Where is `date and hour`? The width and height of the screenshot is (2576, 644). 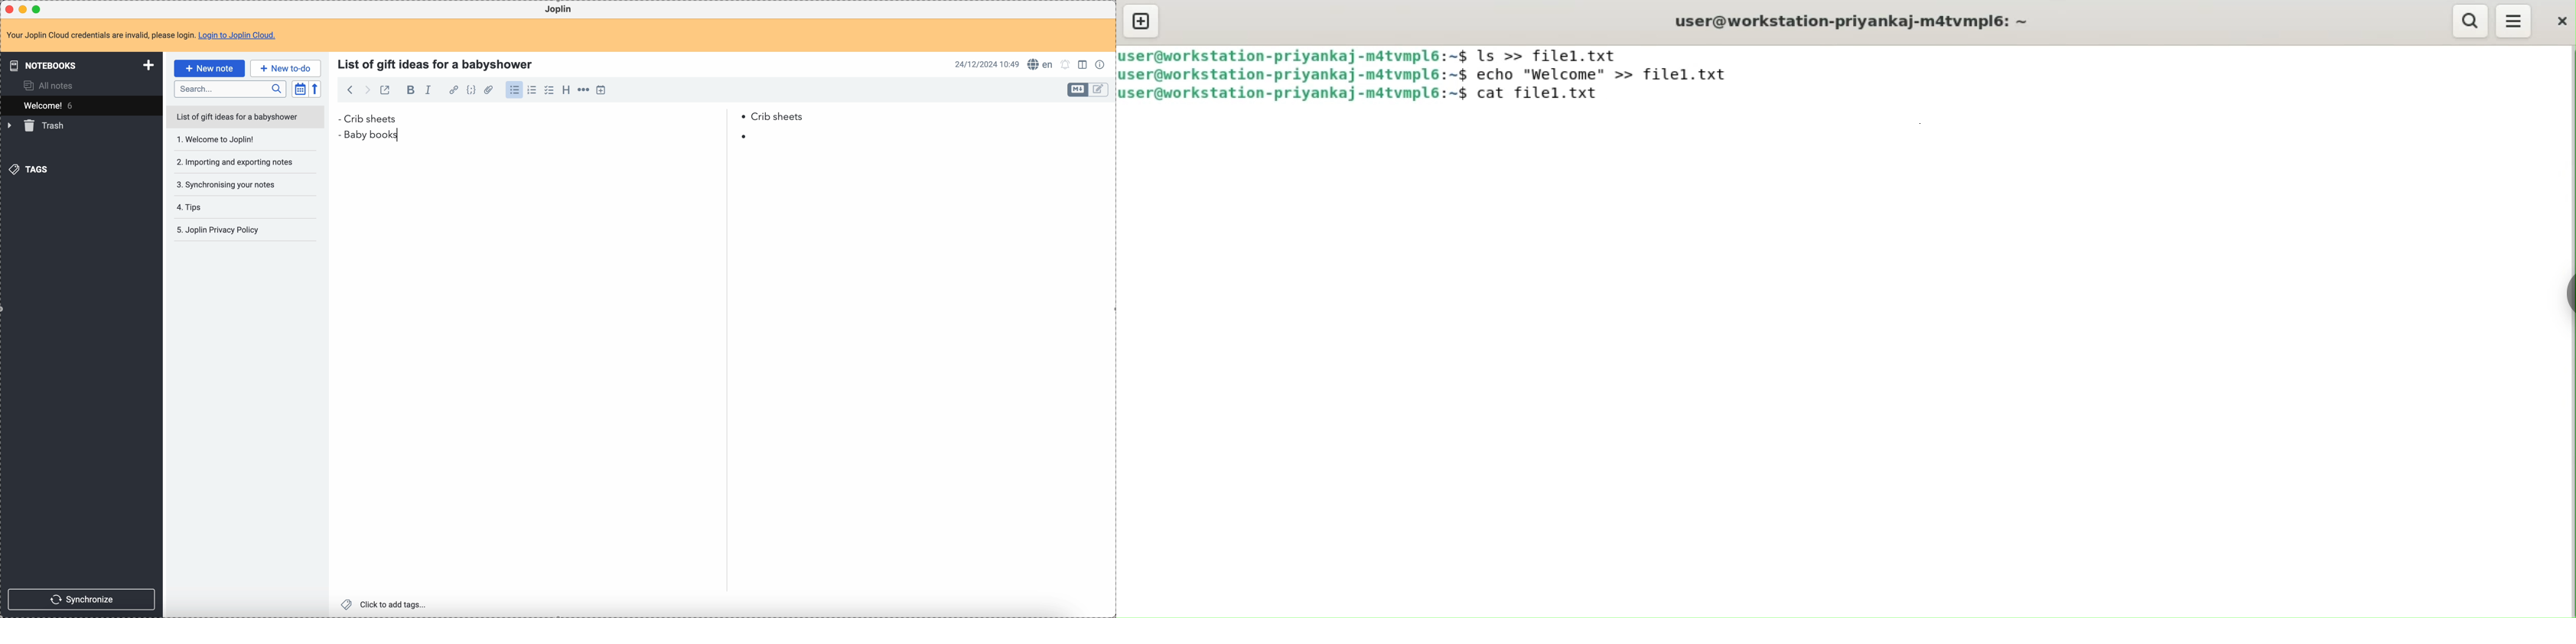 date and hour is located at coordinates (987, 64).